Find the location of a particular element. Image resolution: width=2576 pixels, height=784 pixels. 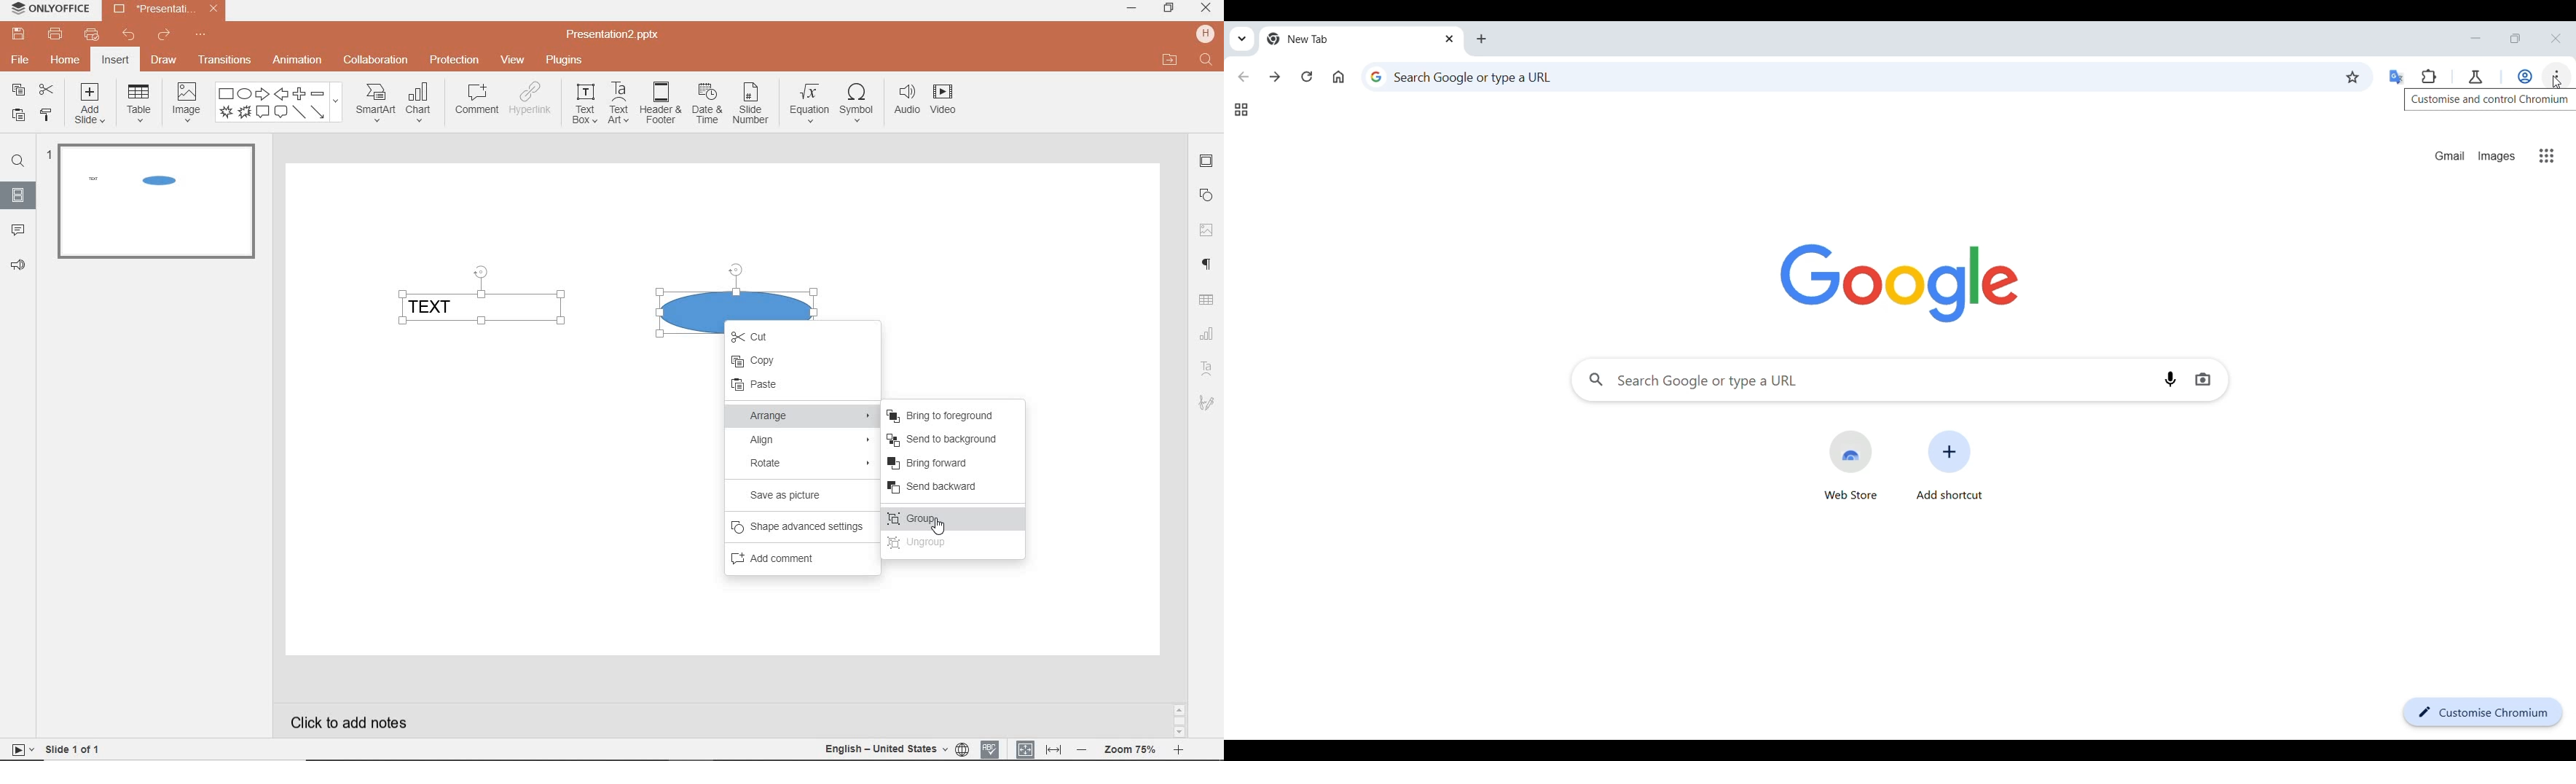

plugins is located at coordinates (563, 61).